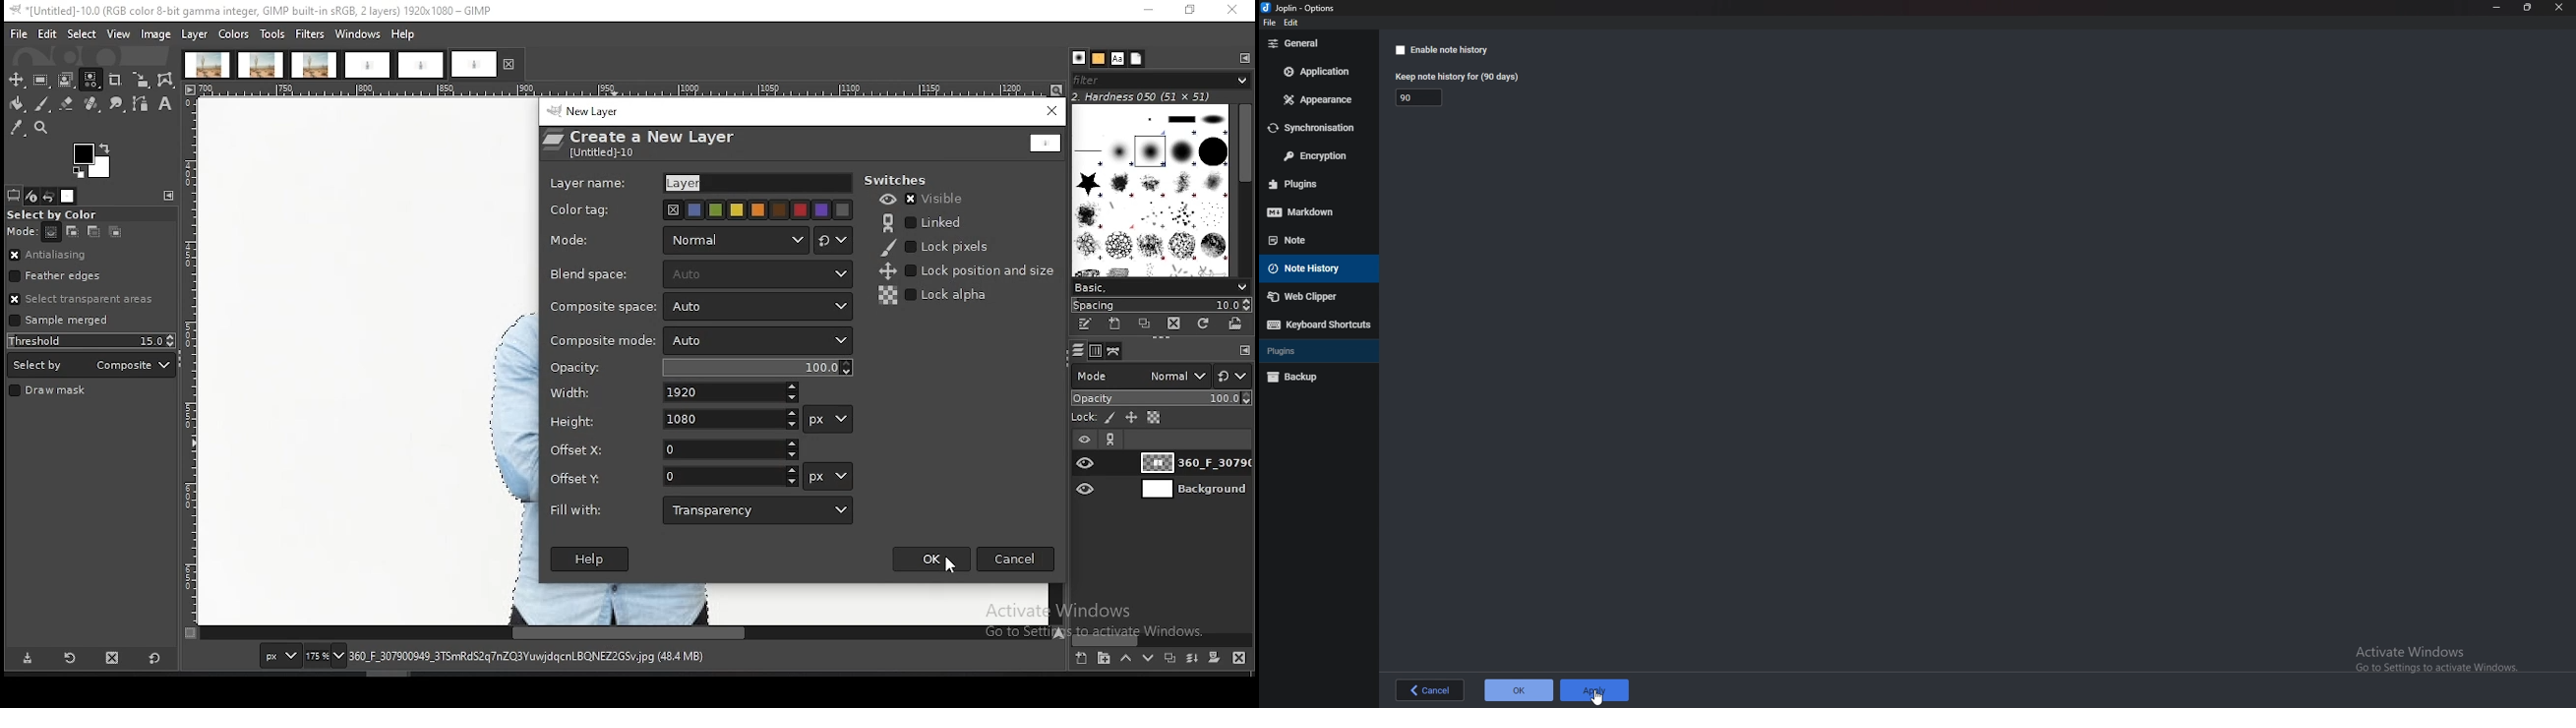 This screenshot has width=2576, height=728. Describe the element at coordinates (1111, 440) in the screenshot. I see `link` at that location.